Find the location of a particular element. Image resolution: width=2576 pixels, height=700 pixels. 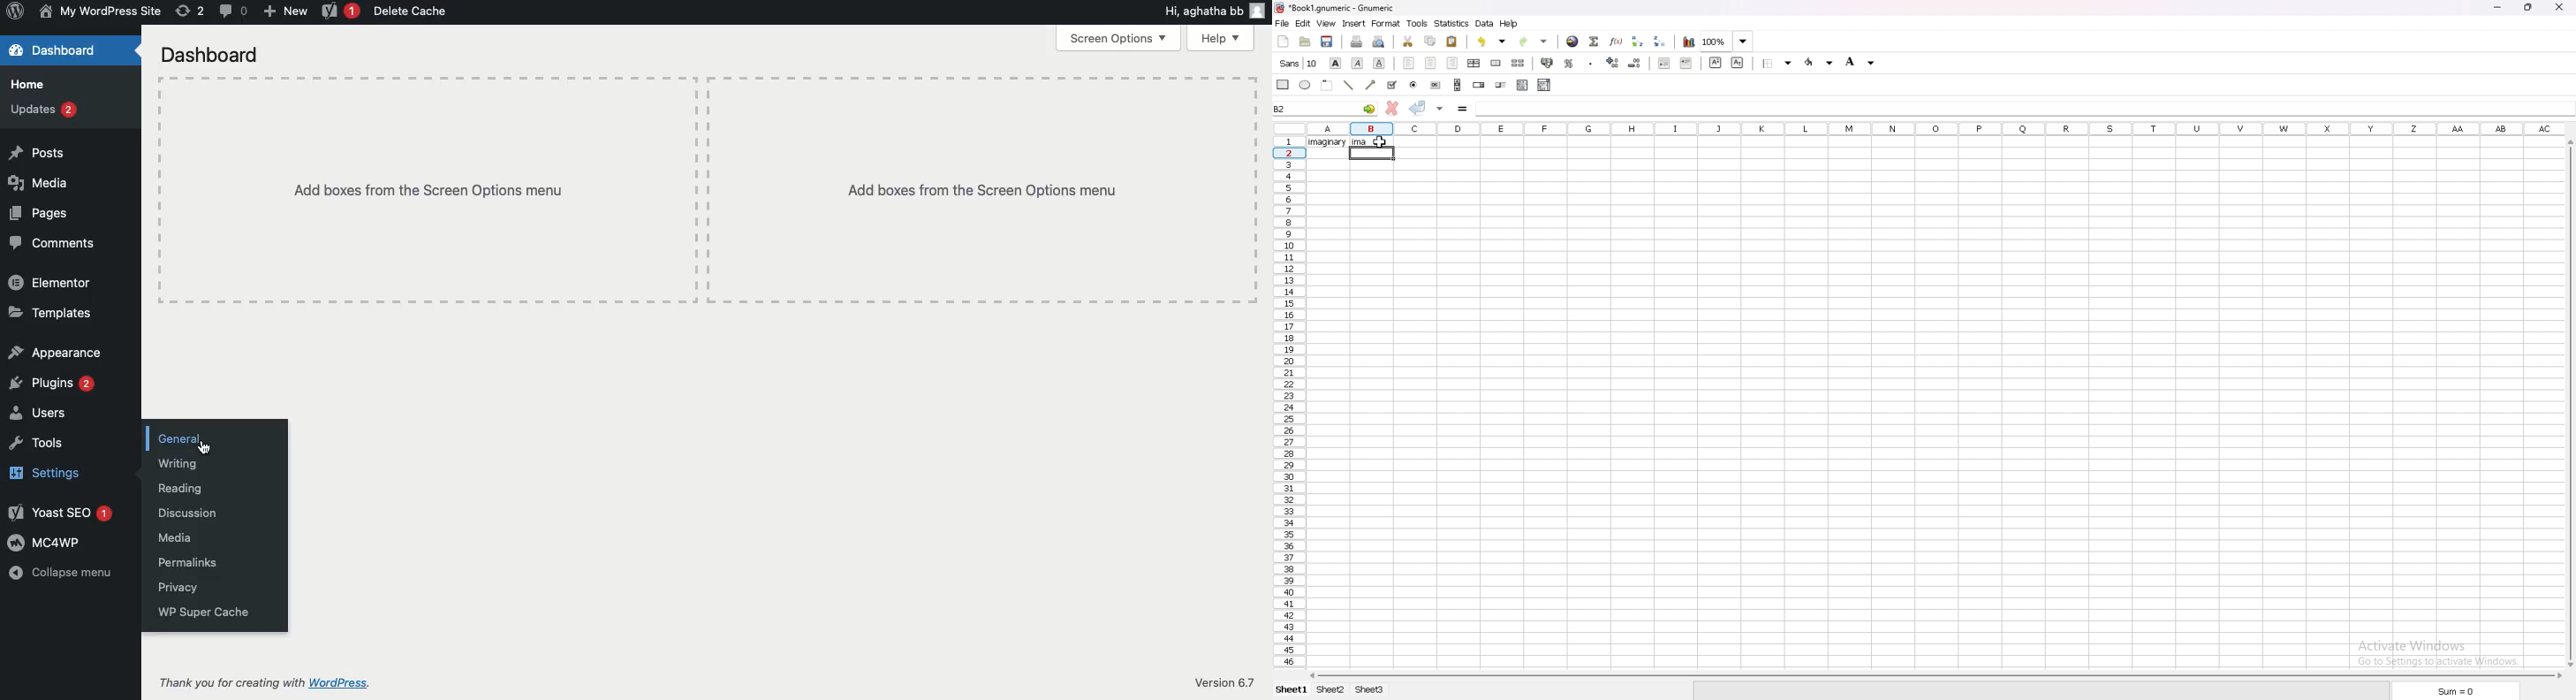

columns is located at coordinates (1940, 127).